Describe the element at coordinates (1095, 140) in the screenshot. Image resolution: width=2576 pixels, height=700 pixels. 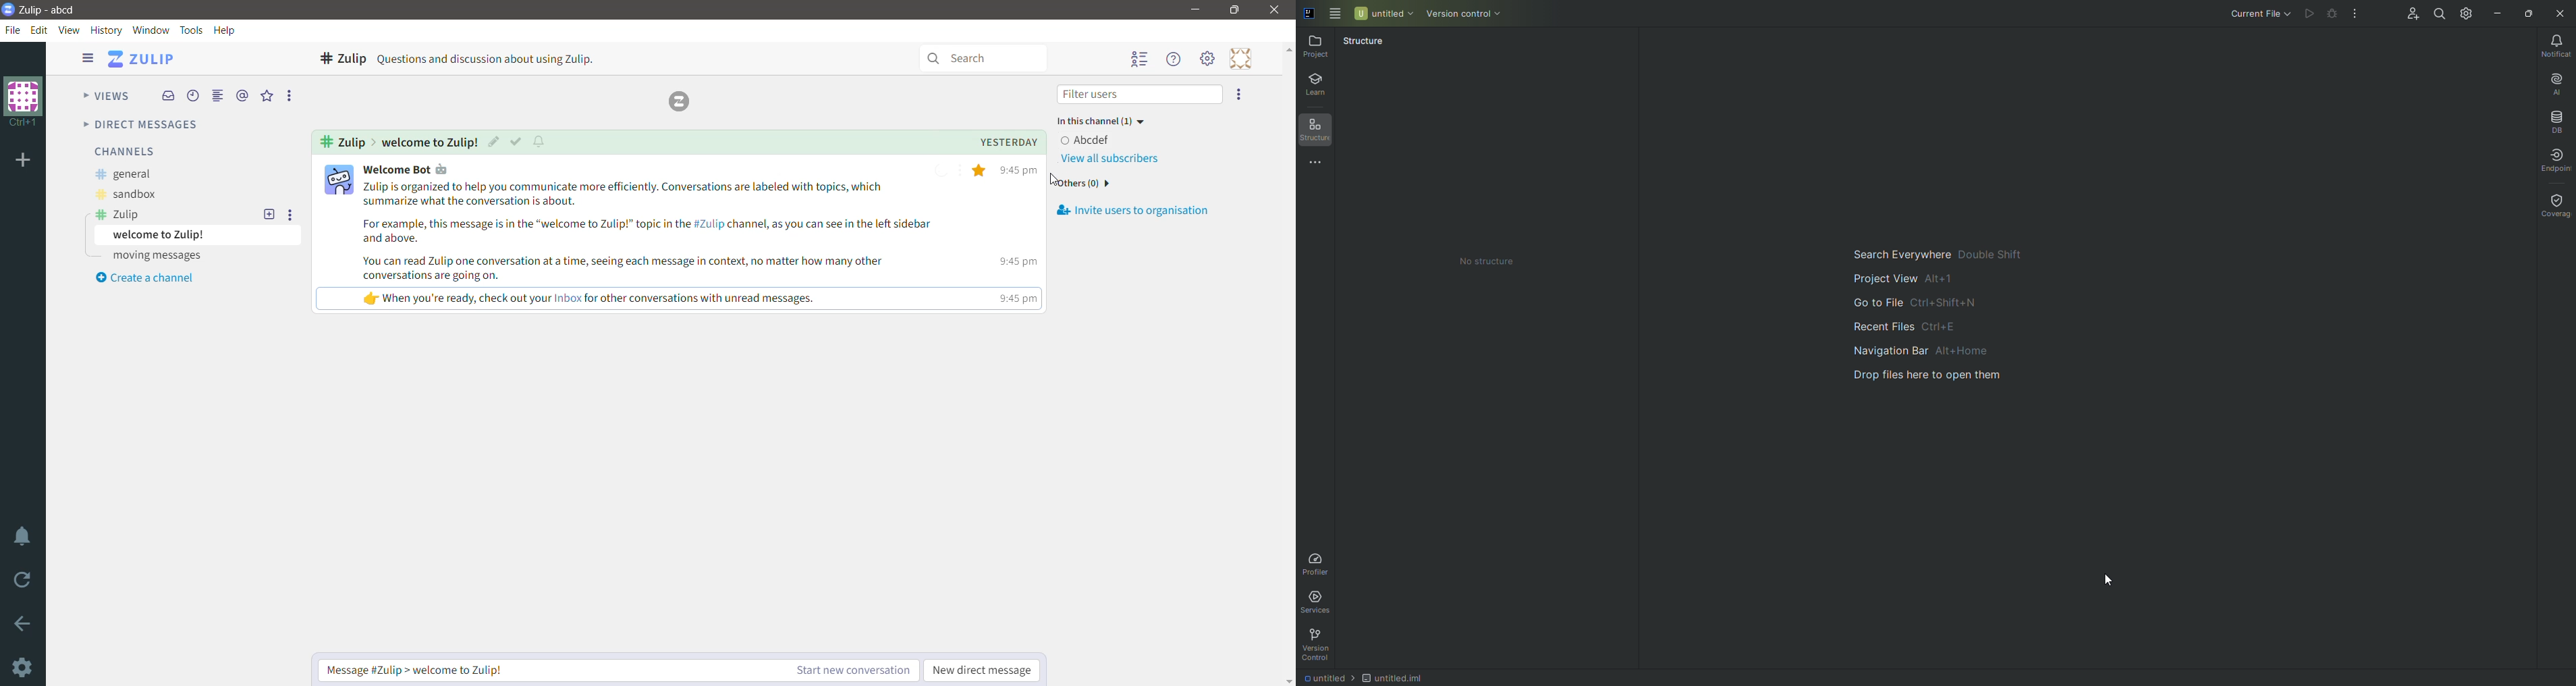
I see `Logged in user` at that location.